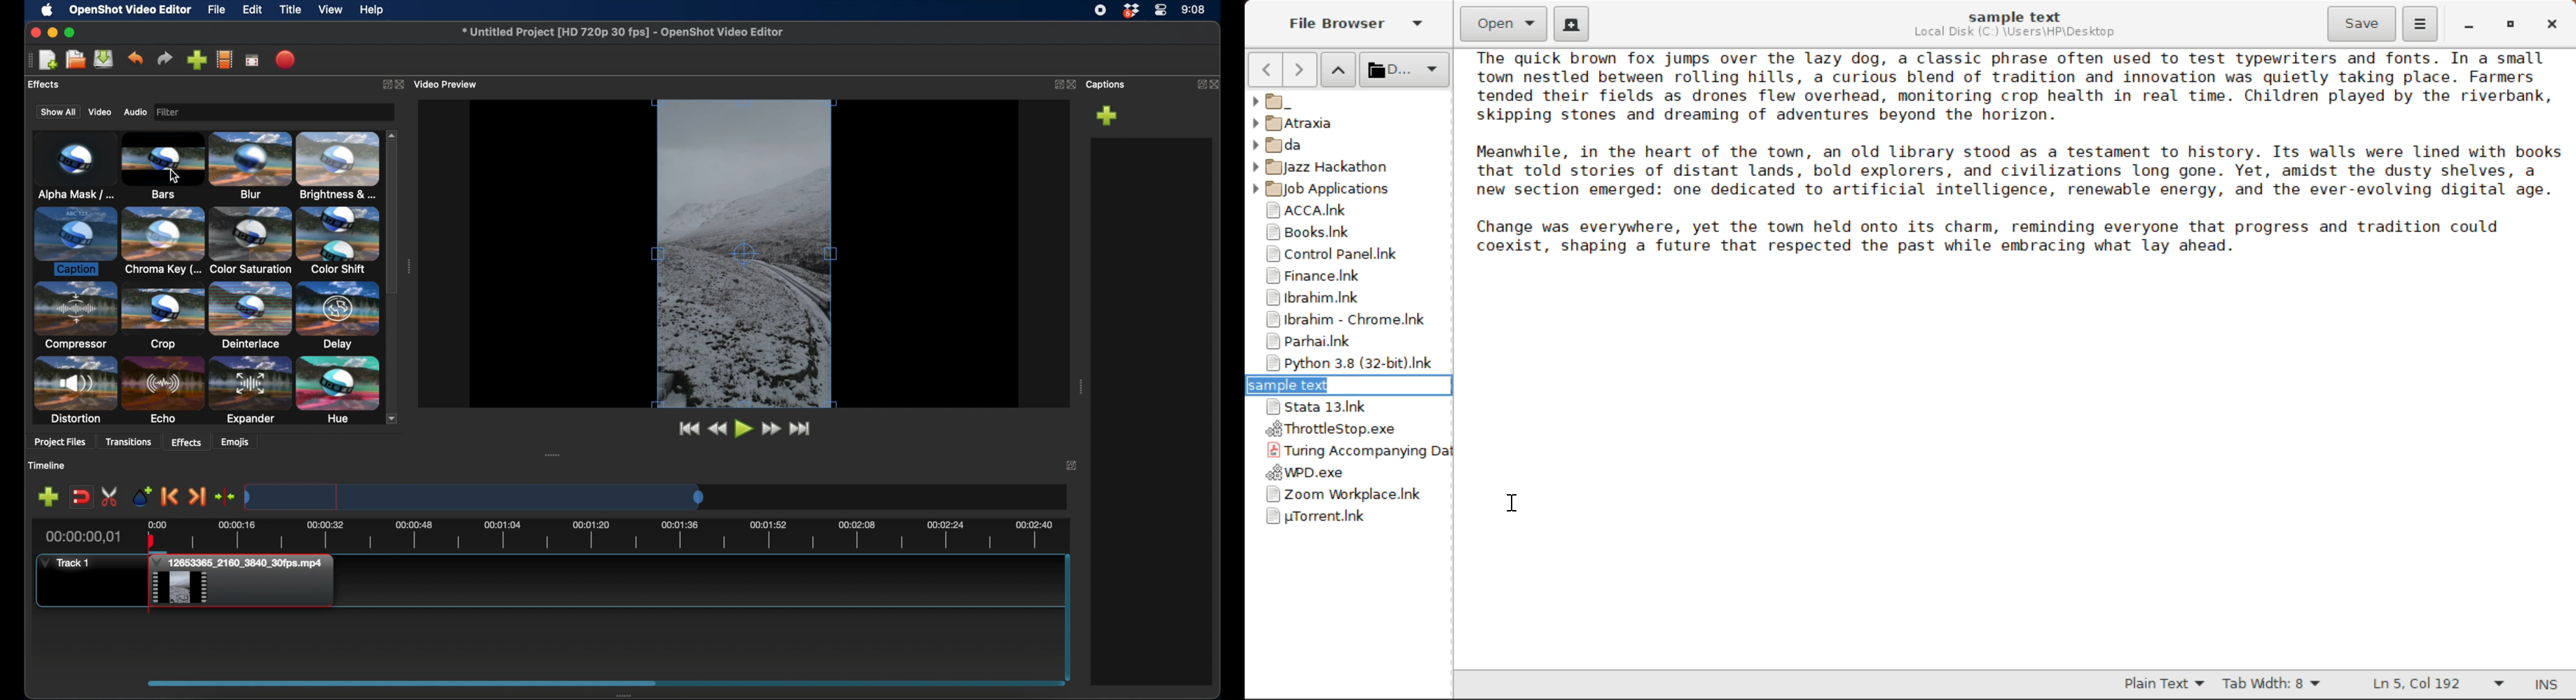 This screenshot has width=2576, height=700. I want to click on expand, so click(385, 84).